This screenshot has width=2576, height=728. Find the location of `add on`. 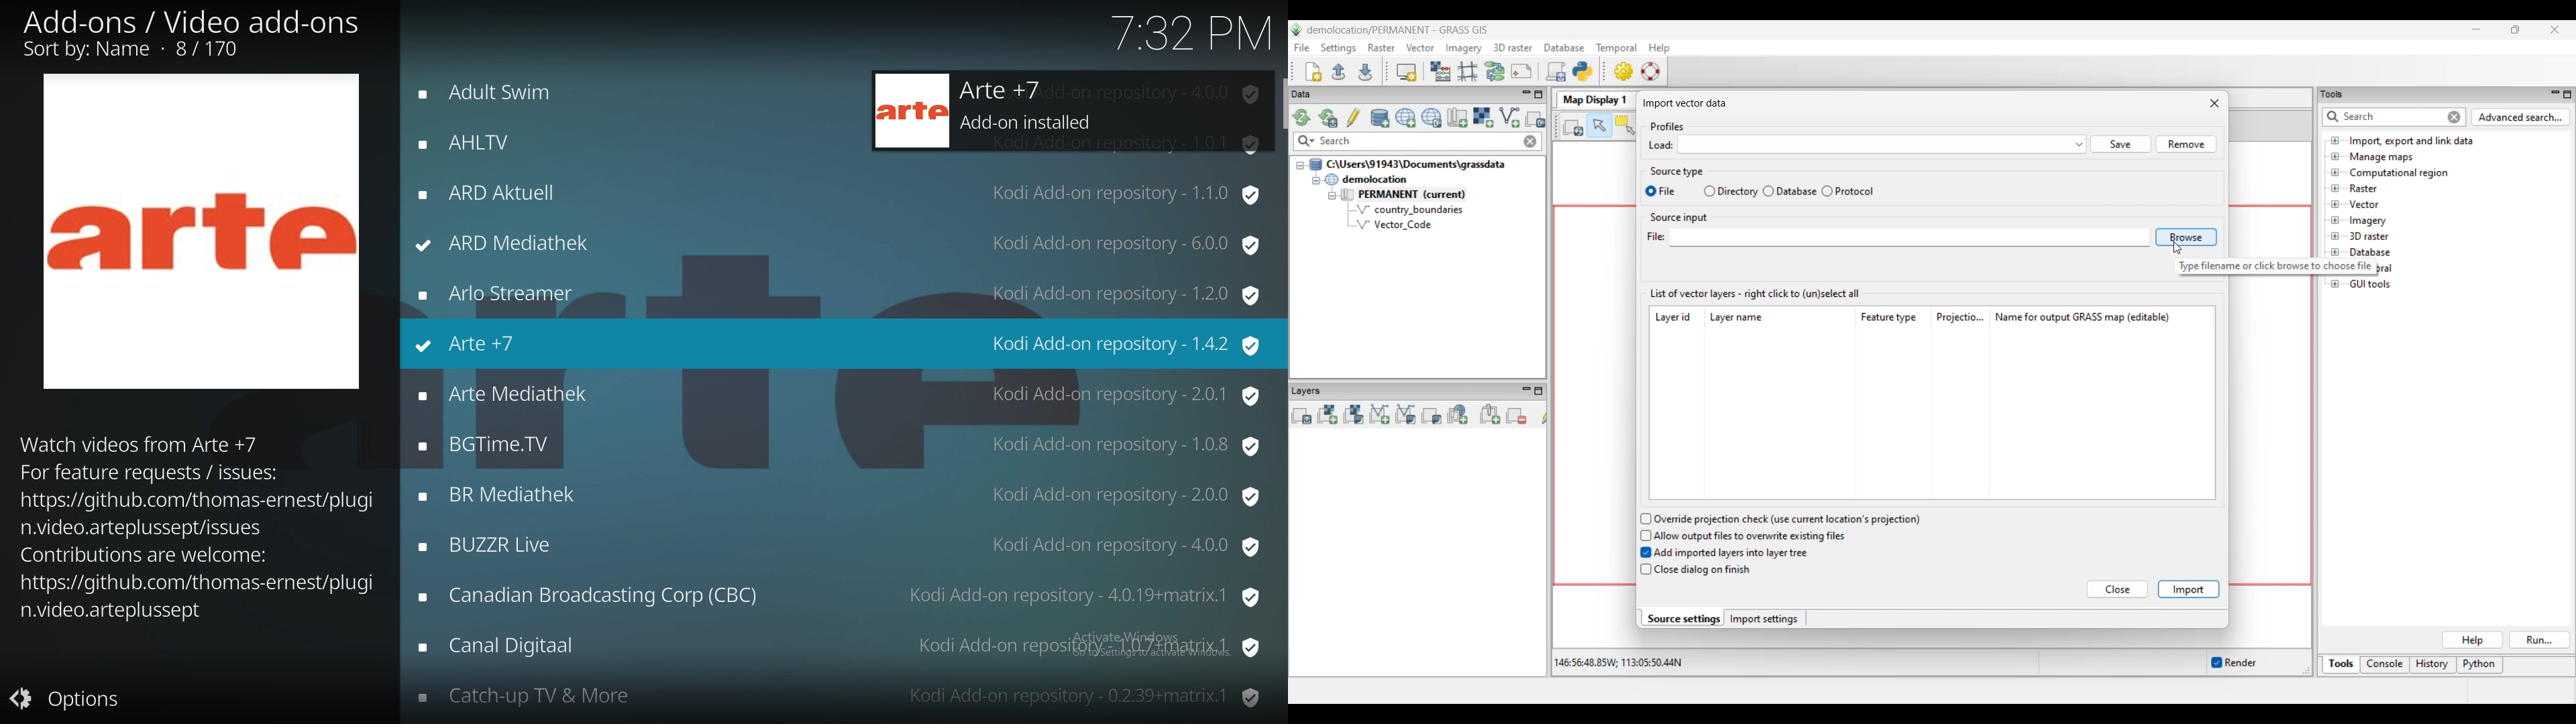

add on is located at coordinates (839, 294).